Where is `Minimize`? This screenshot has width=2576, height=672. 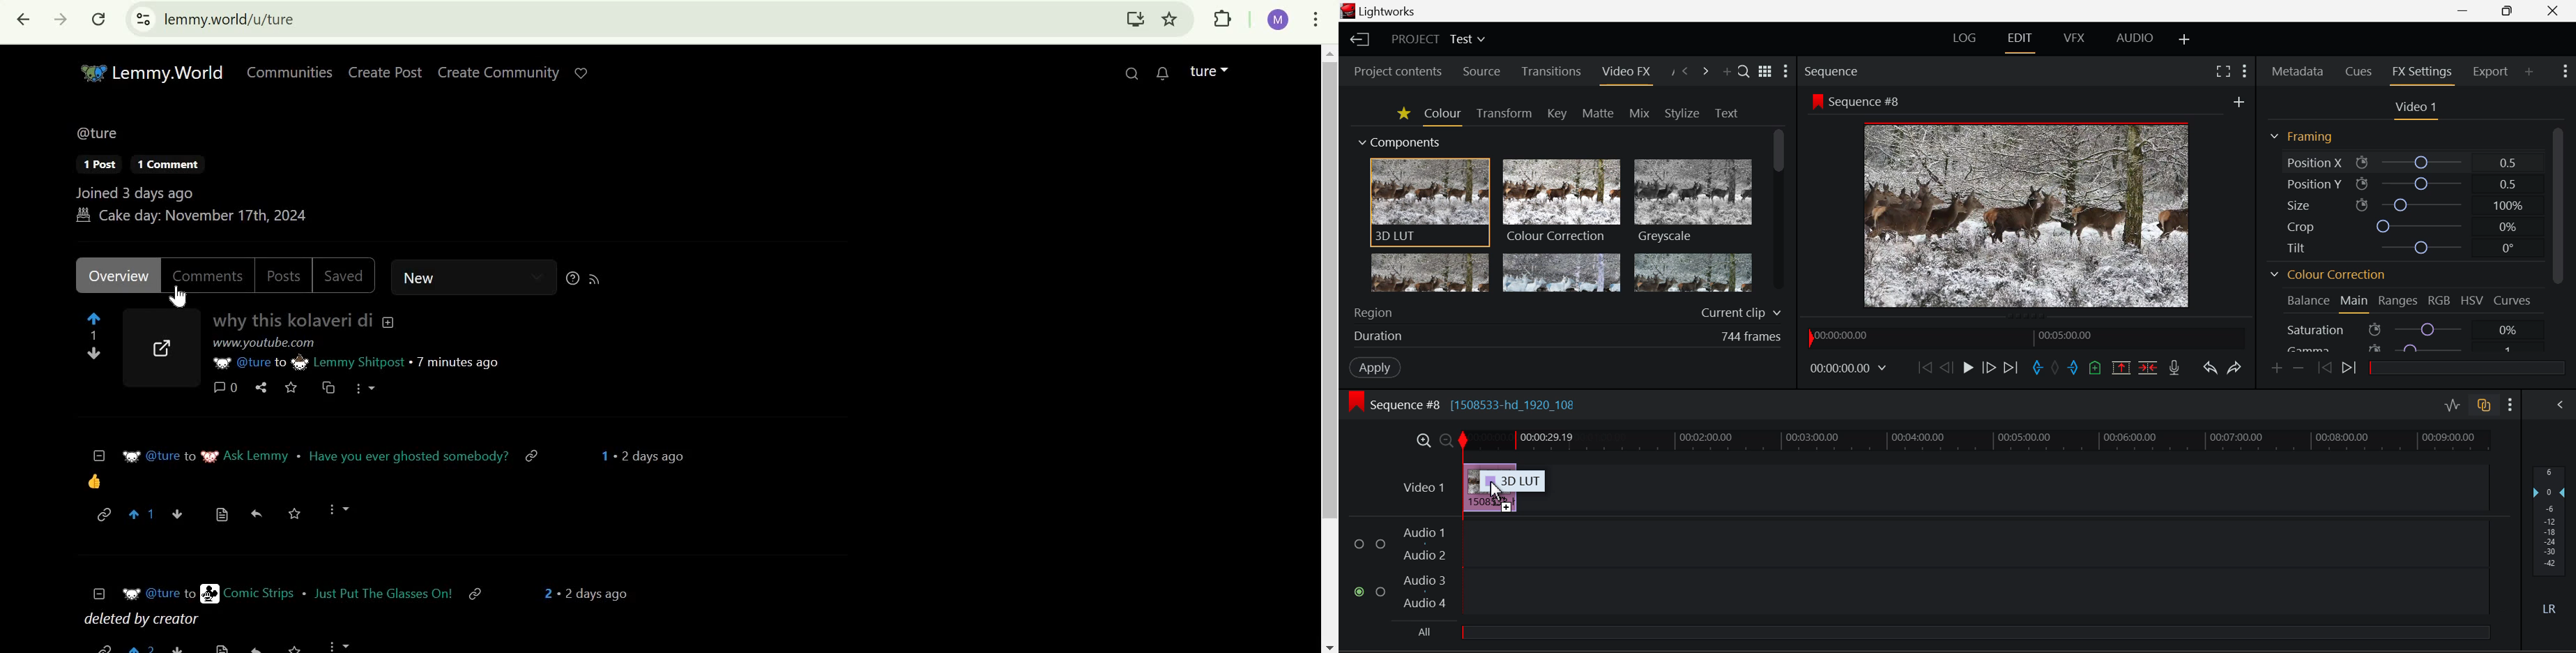
Minimize is located at coordinates (2510, 11).